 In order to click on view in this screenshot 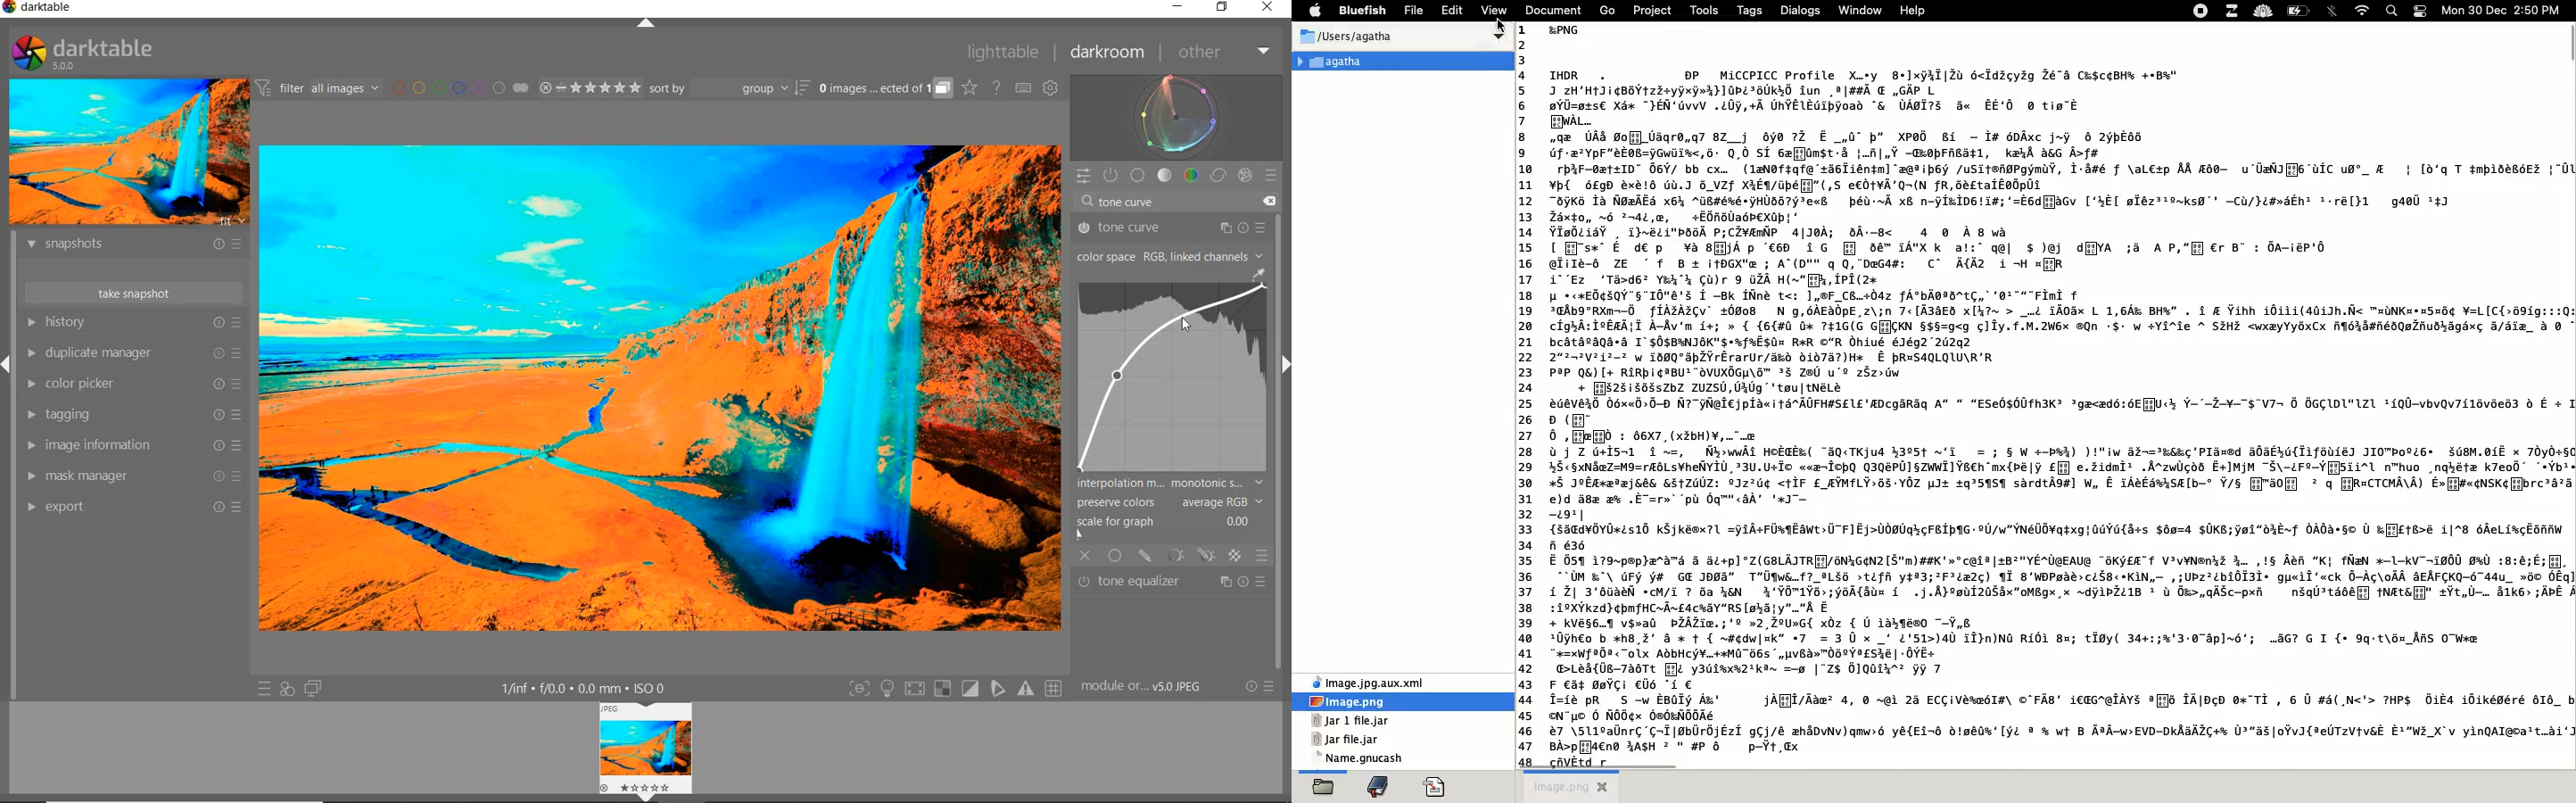, I will do `click(1495, 9)`.